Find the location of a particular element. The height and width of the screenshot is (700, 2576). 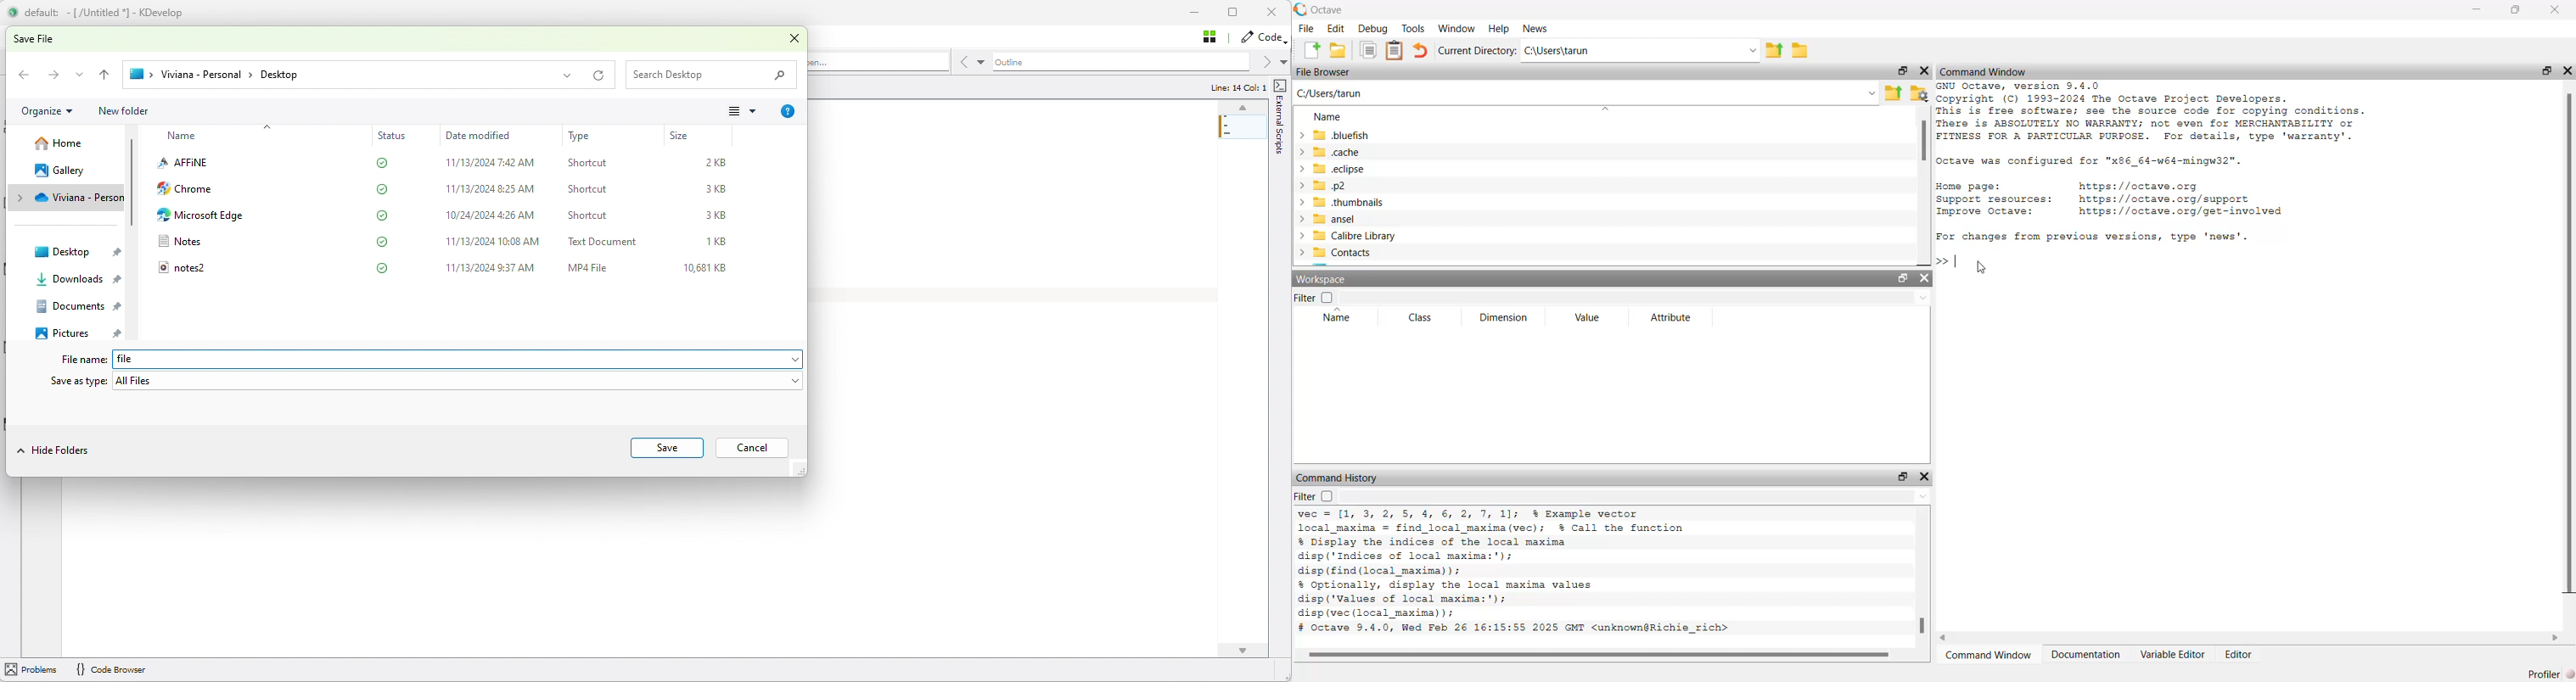

Browse your files is located at coordinates (1919, 92).